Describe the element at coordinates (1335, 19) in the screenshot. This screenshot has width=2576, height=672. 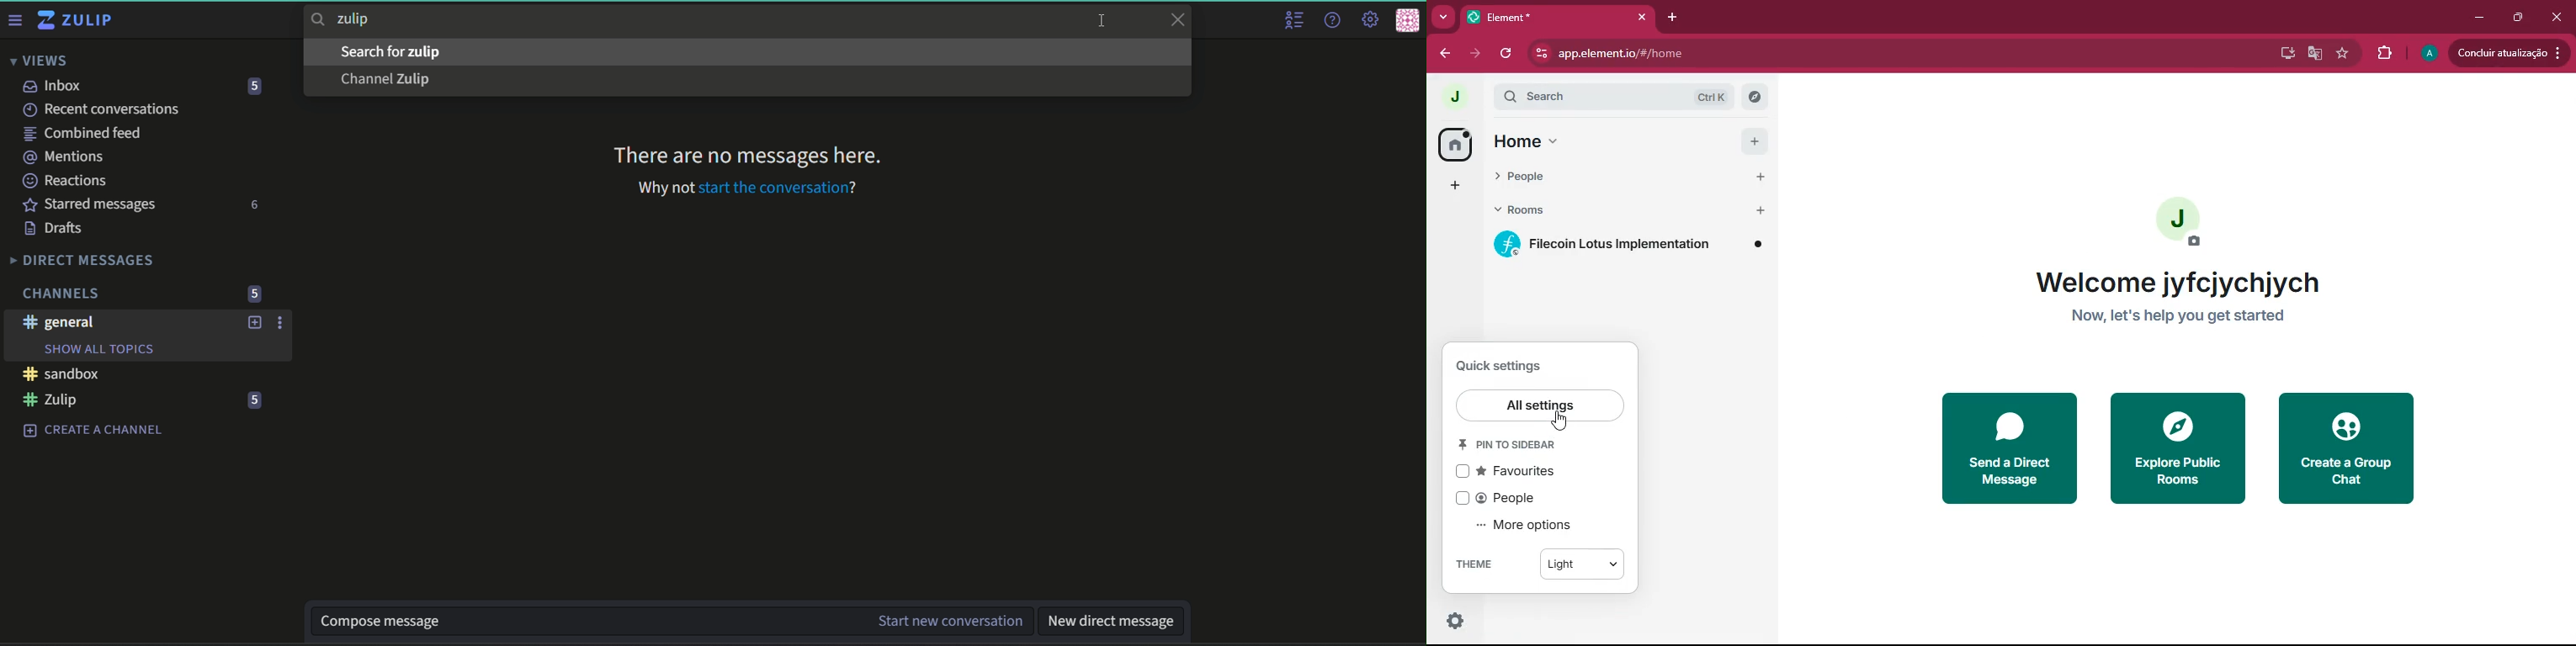
I see `help menu` at that location.